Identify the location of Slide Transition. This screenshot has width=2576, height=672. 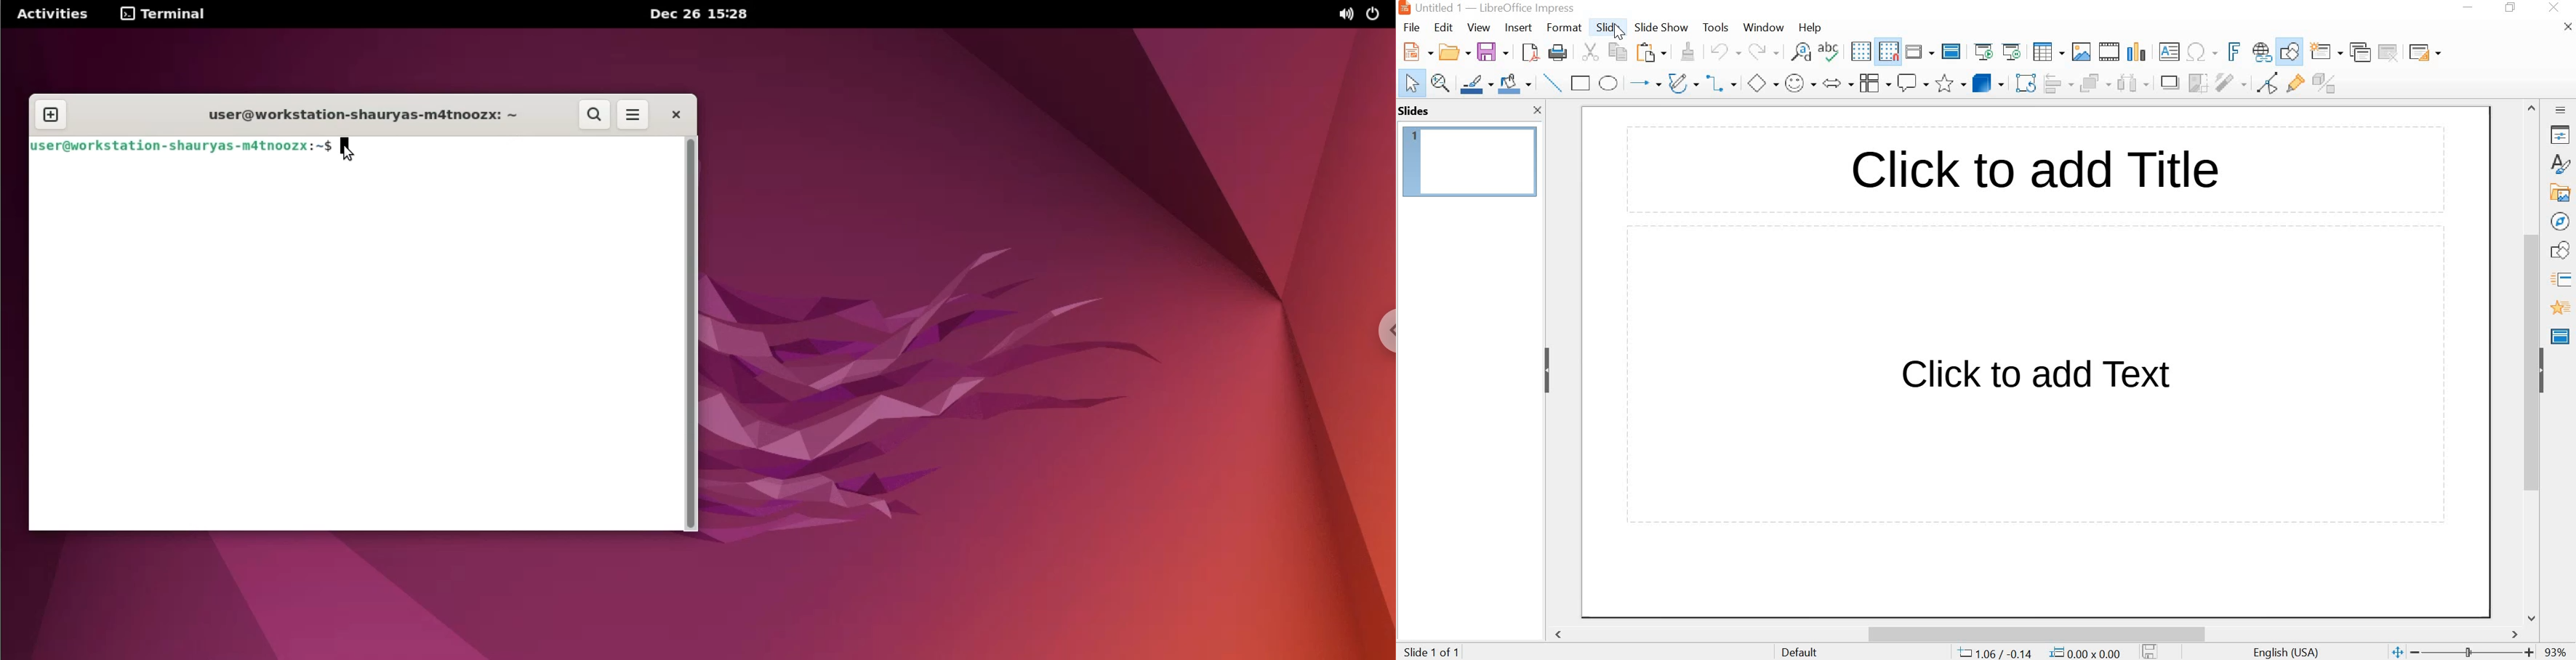
(2564, 281).